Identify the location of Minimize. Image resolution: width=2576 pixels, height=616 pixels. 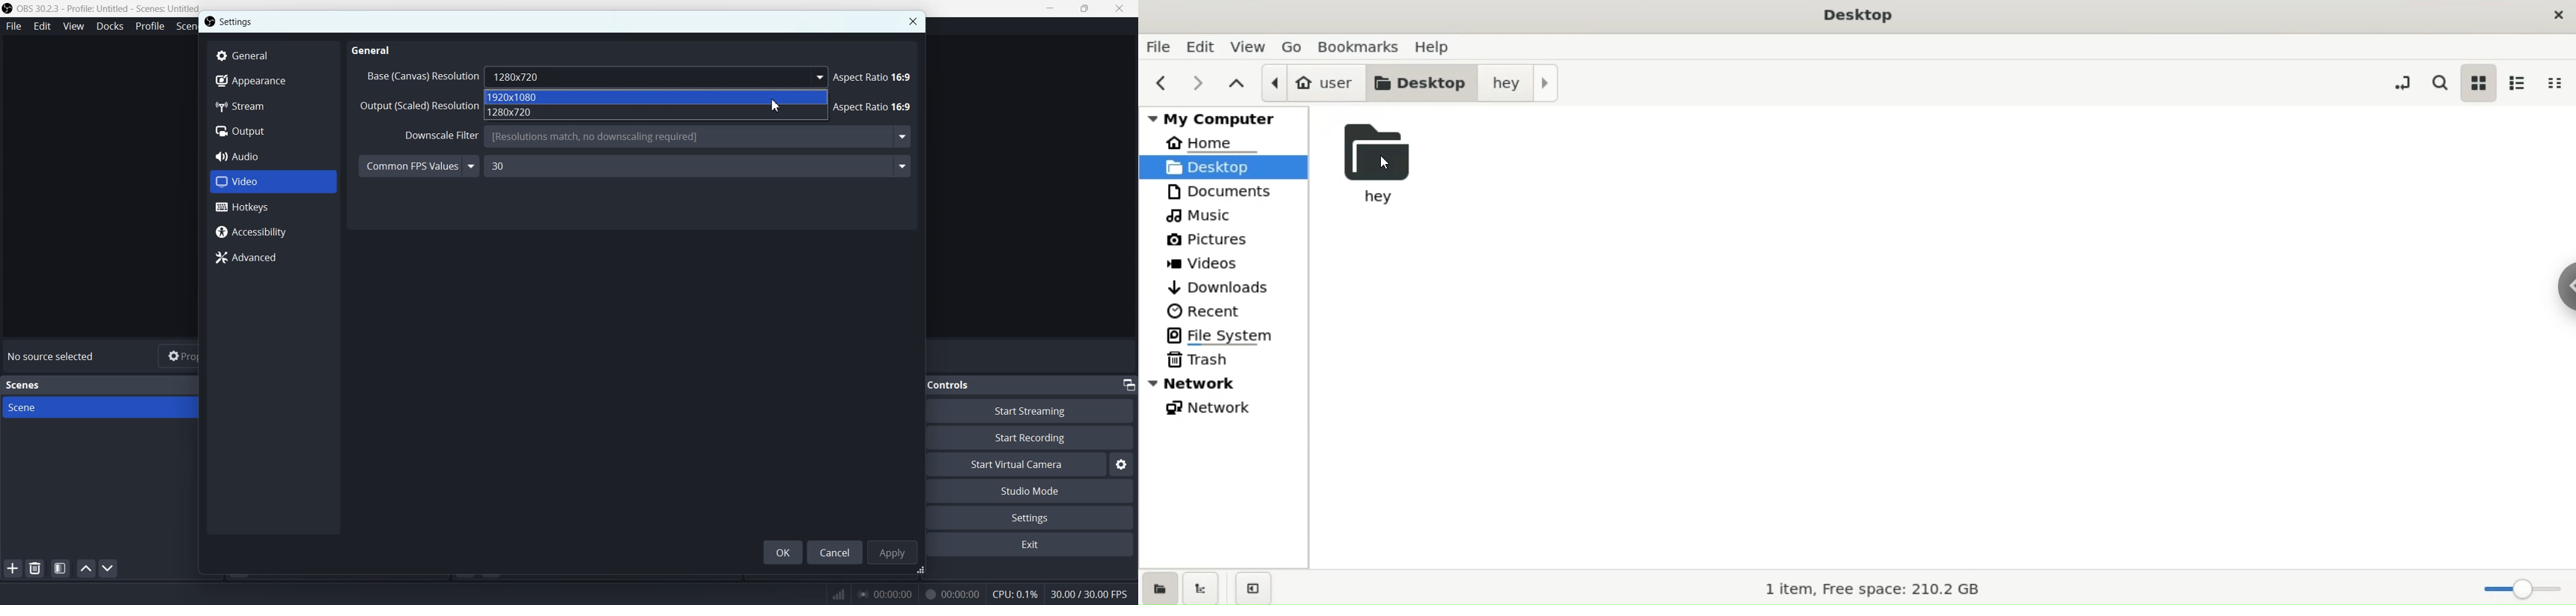
(1129, 384).